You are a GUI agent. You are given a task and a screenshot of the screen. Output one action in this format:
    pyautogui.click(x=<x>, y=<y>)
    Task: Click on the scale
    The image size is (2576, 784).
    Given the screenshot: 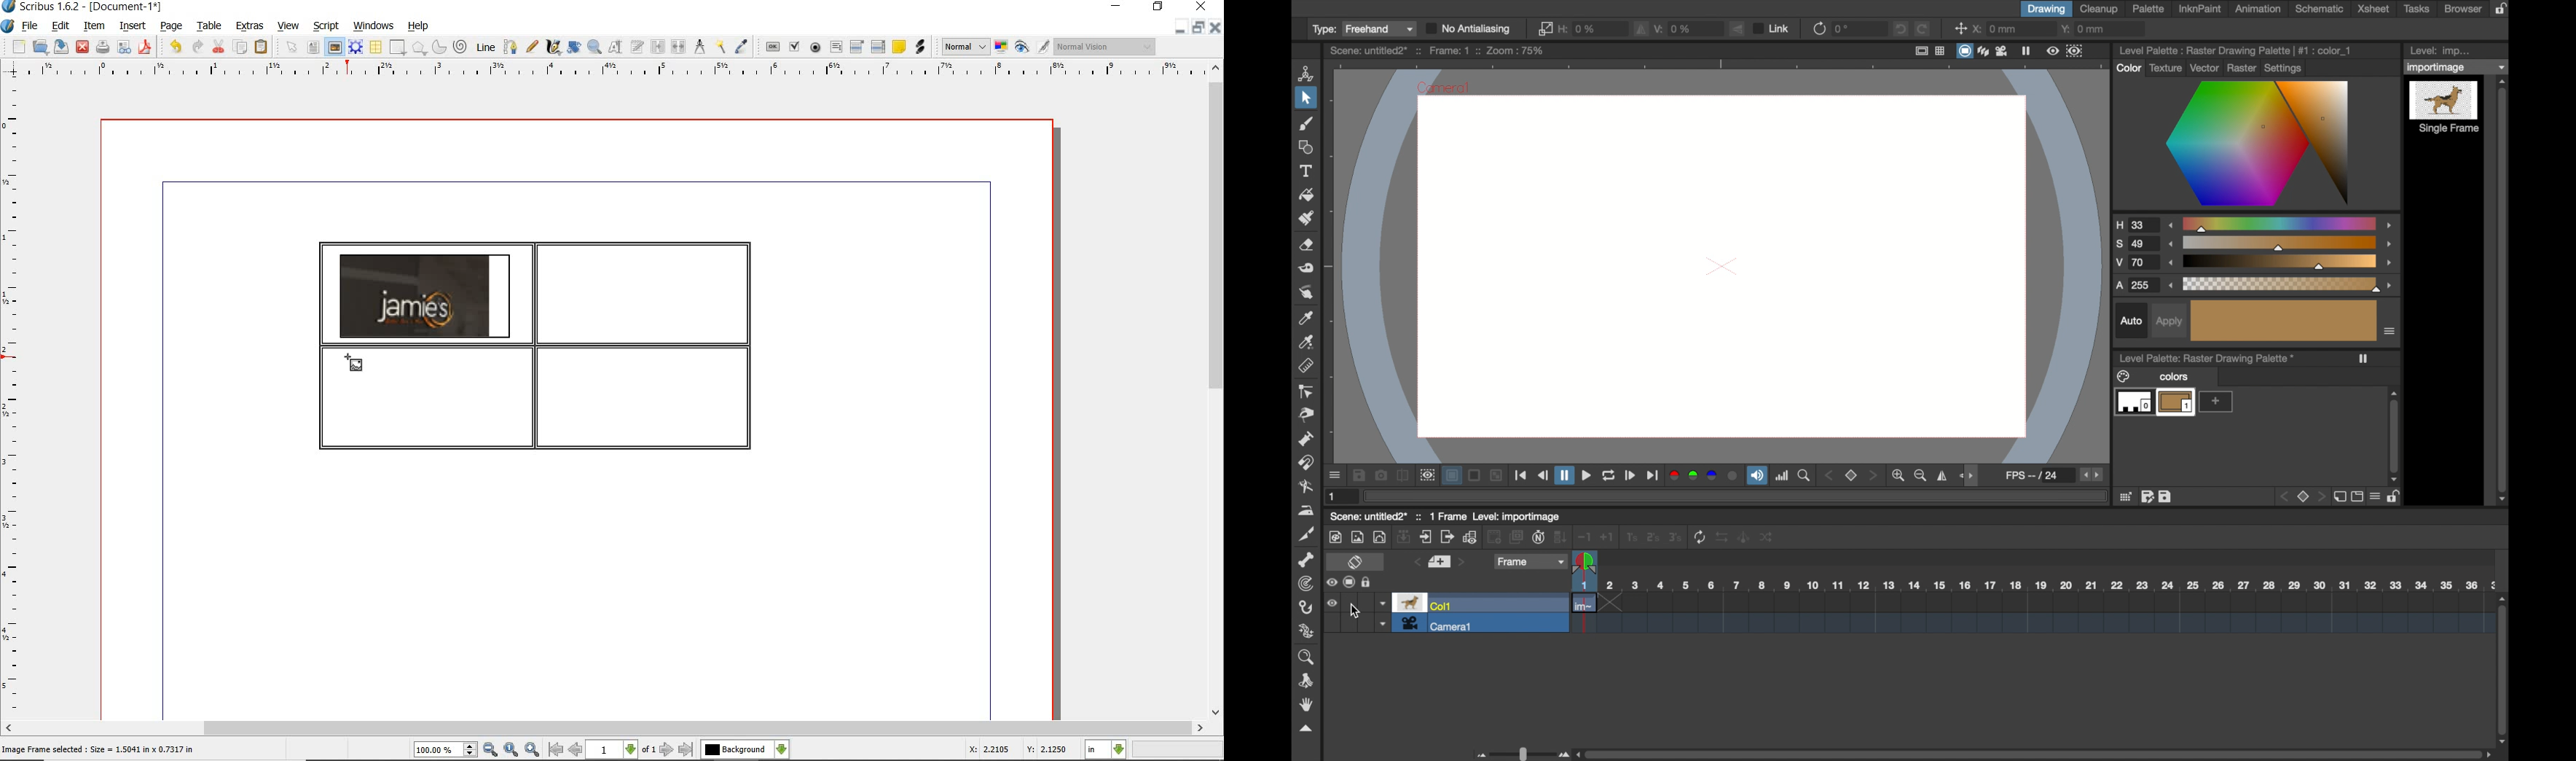 What is the action you would take?
    pyautogui.click(x=2280, y=243)
    